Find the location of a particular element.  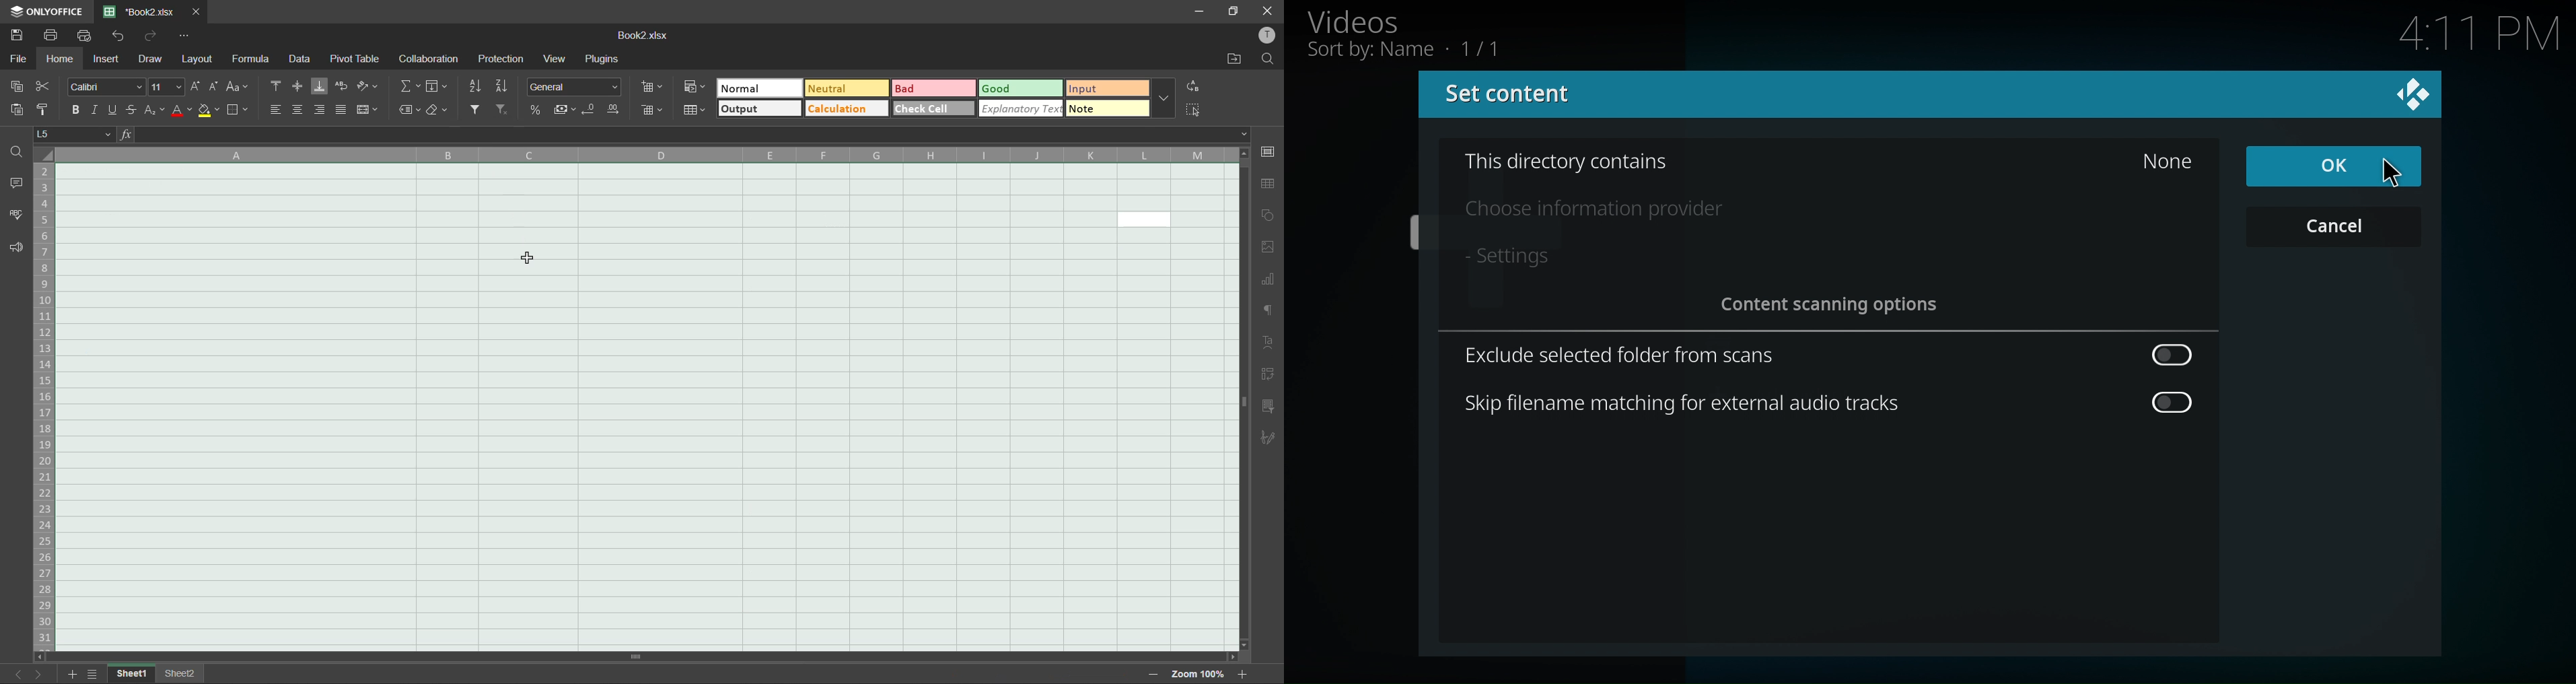

Skip filename matching for external audio tracks is located at coordinates (1676, 401).